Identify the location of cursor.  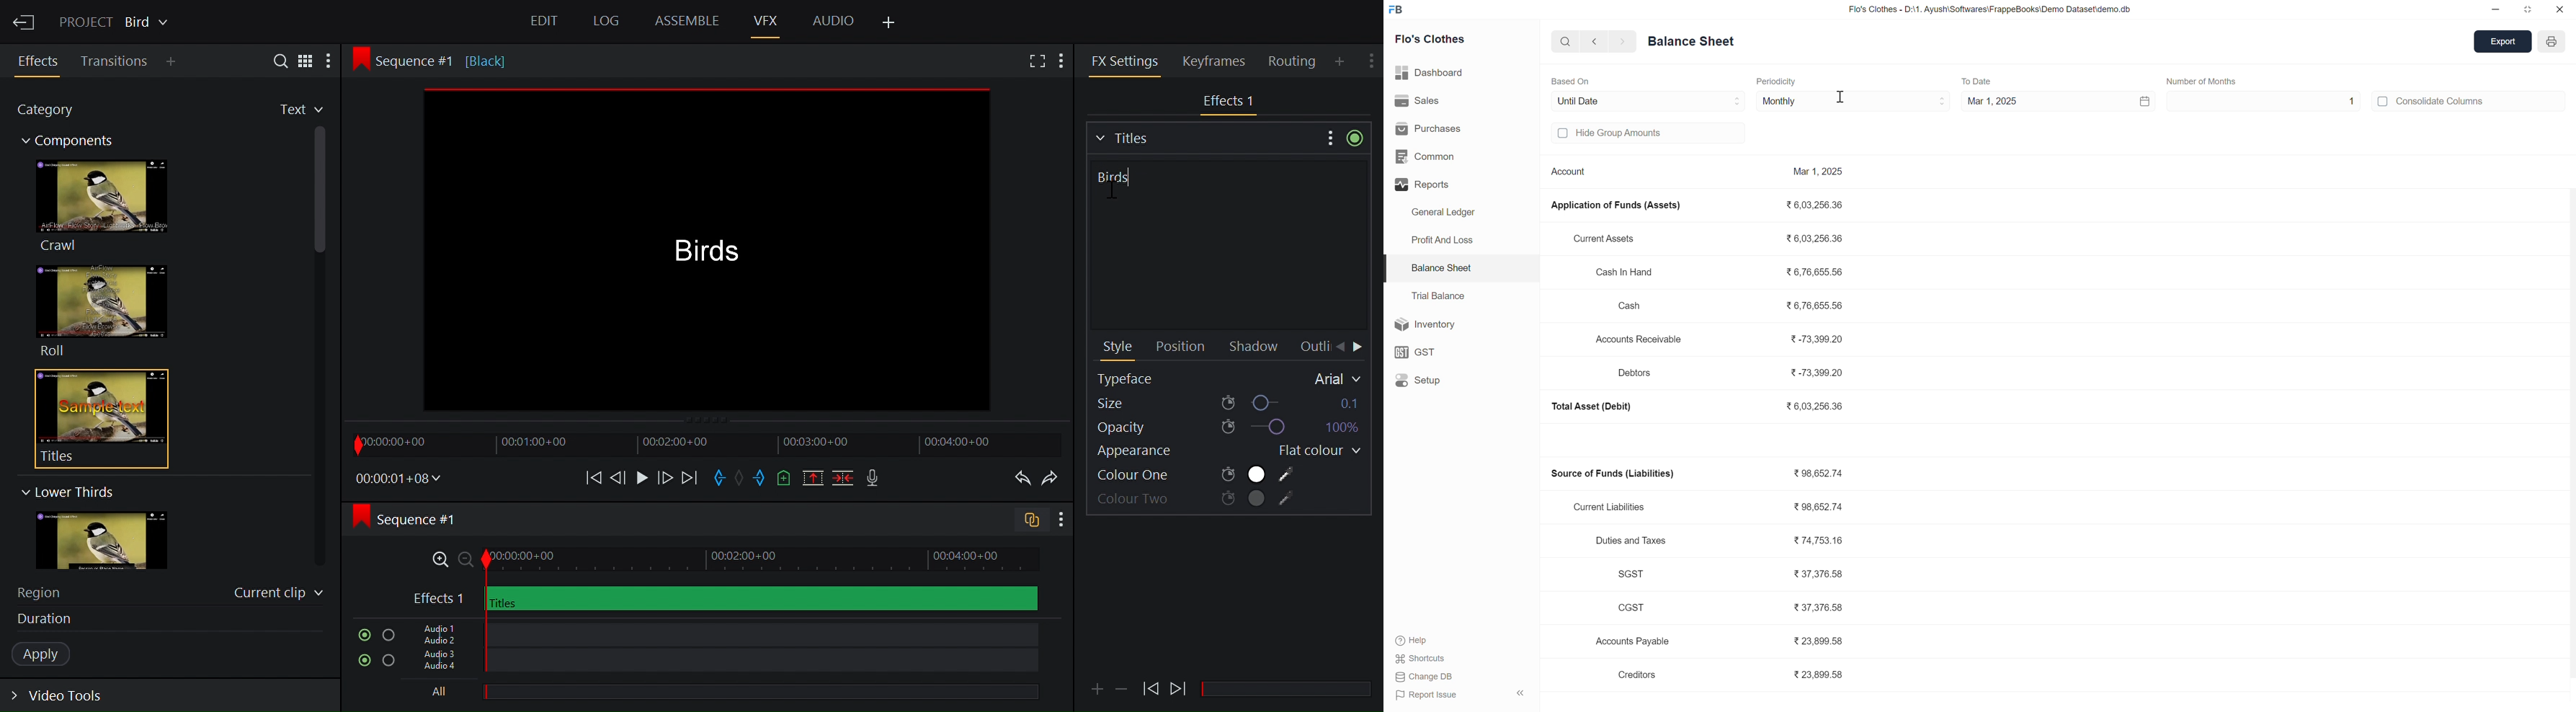
(1841, 96).